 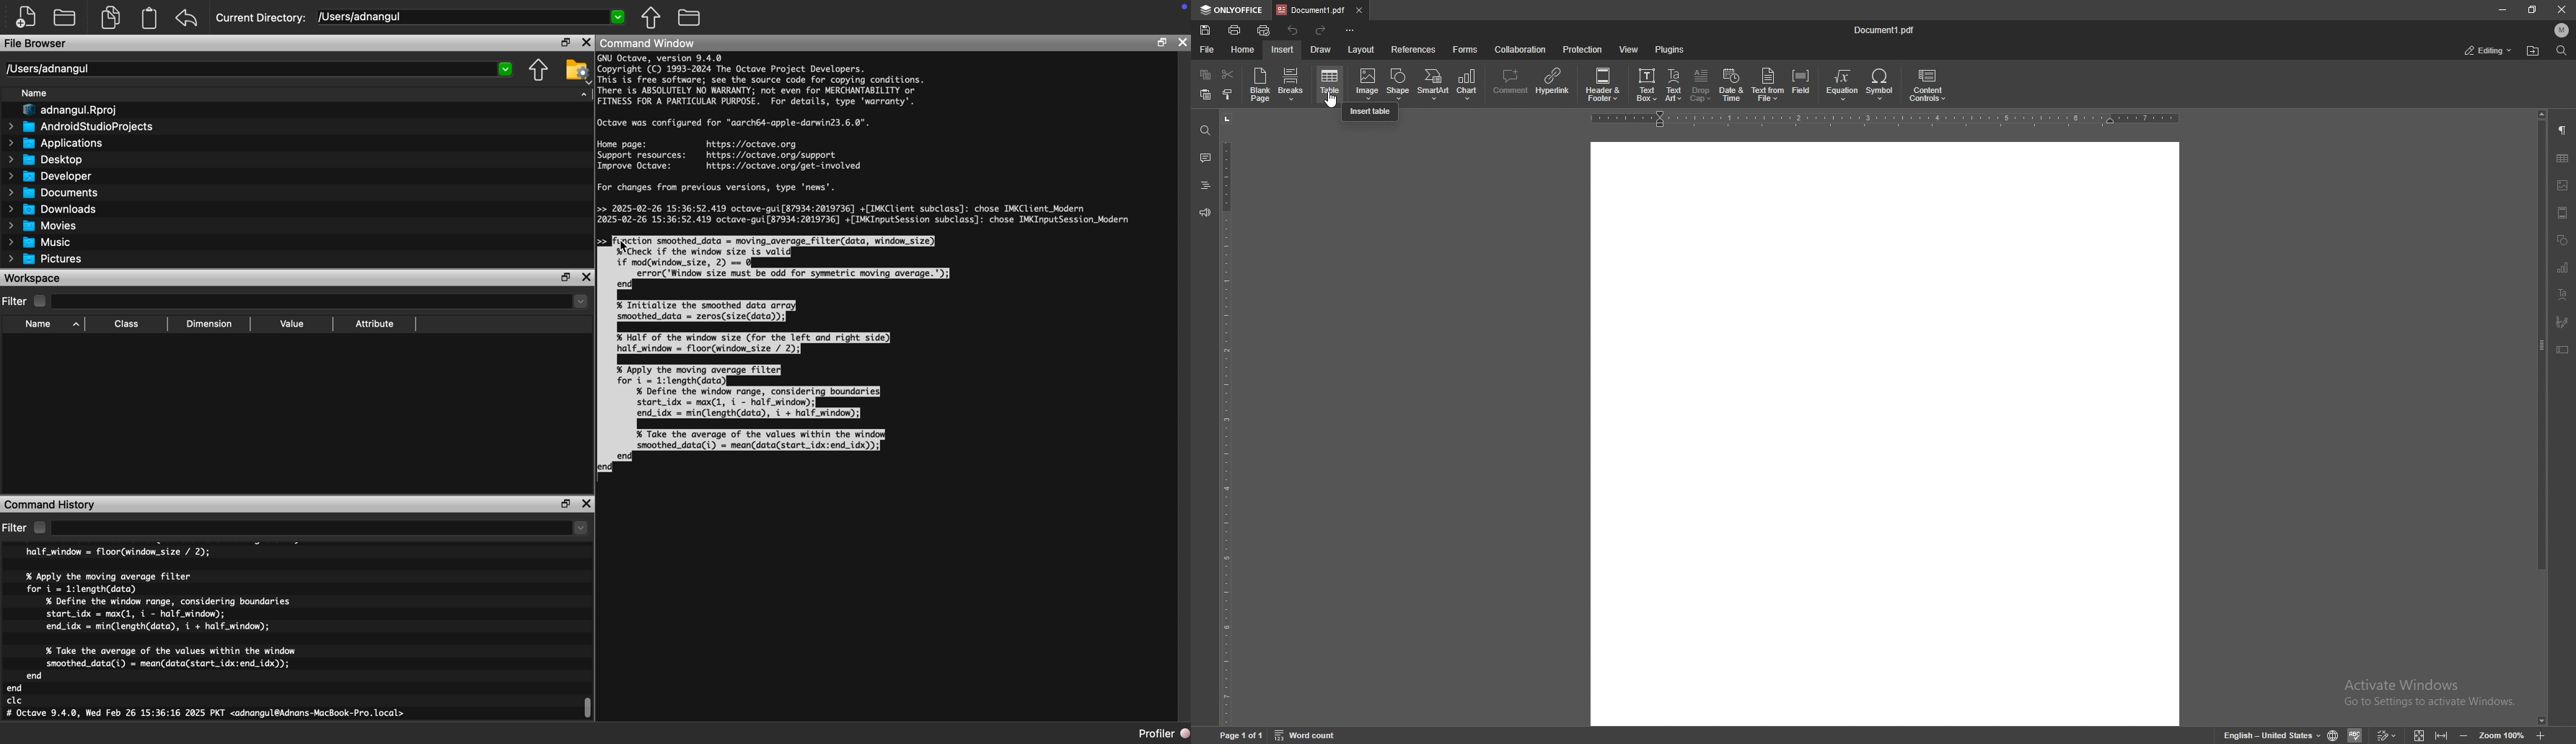 I want to click on file name, so click(x=1886, y=30).